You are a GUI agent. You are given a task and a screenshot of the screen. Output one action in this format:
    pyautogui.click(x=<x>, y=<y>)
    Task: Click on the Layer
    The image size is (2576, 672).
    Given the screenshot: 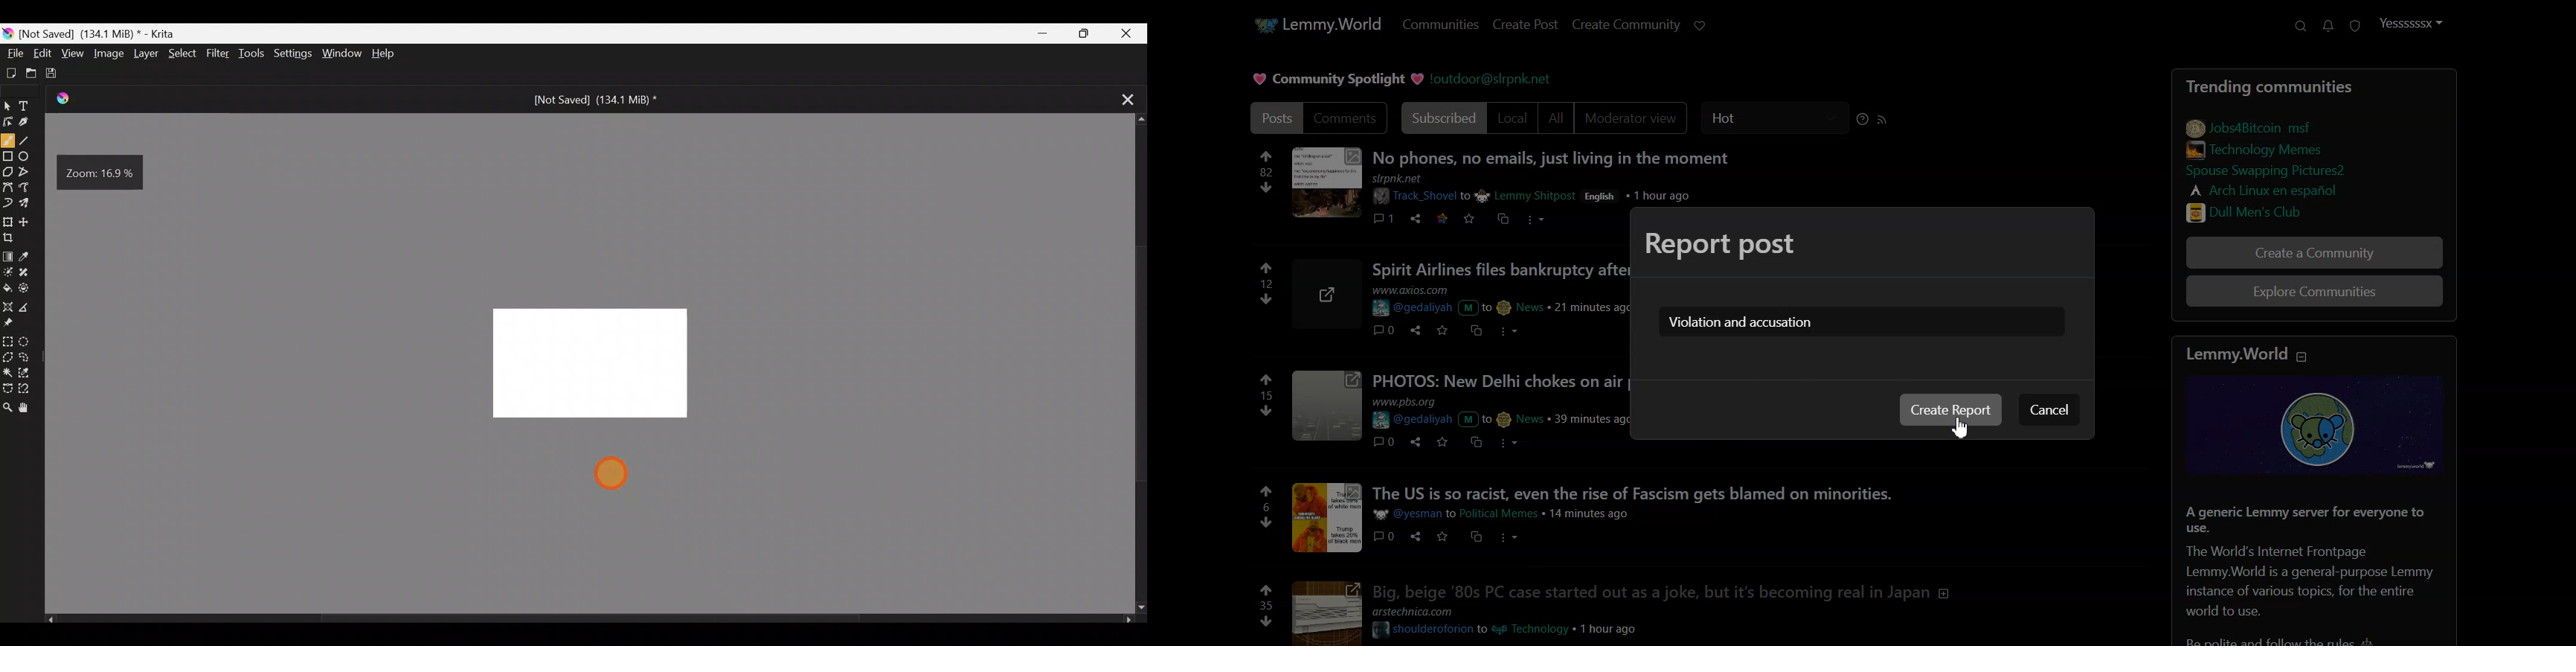 What is the action you would take?
    pyautogui.click(x=148, y=56)
    